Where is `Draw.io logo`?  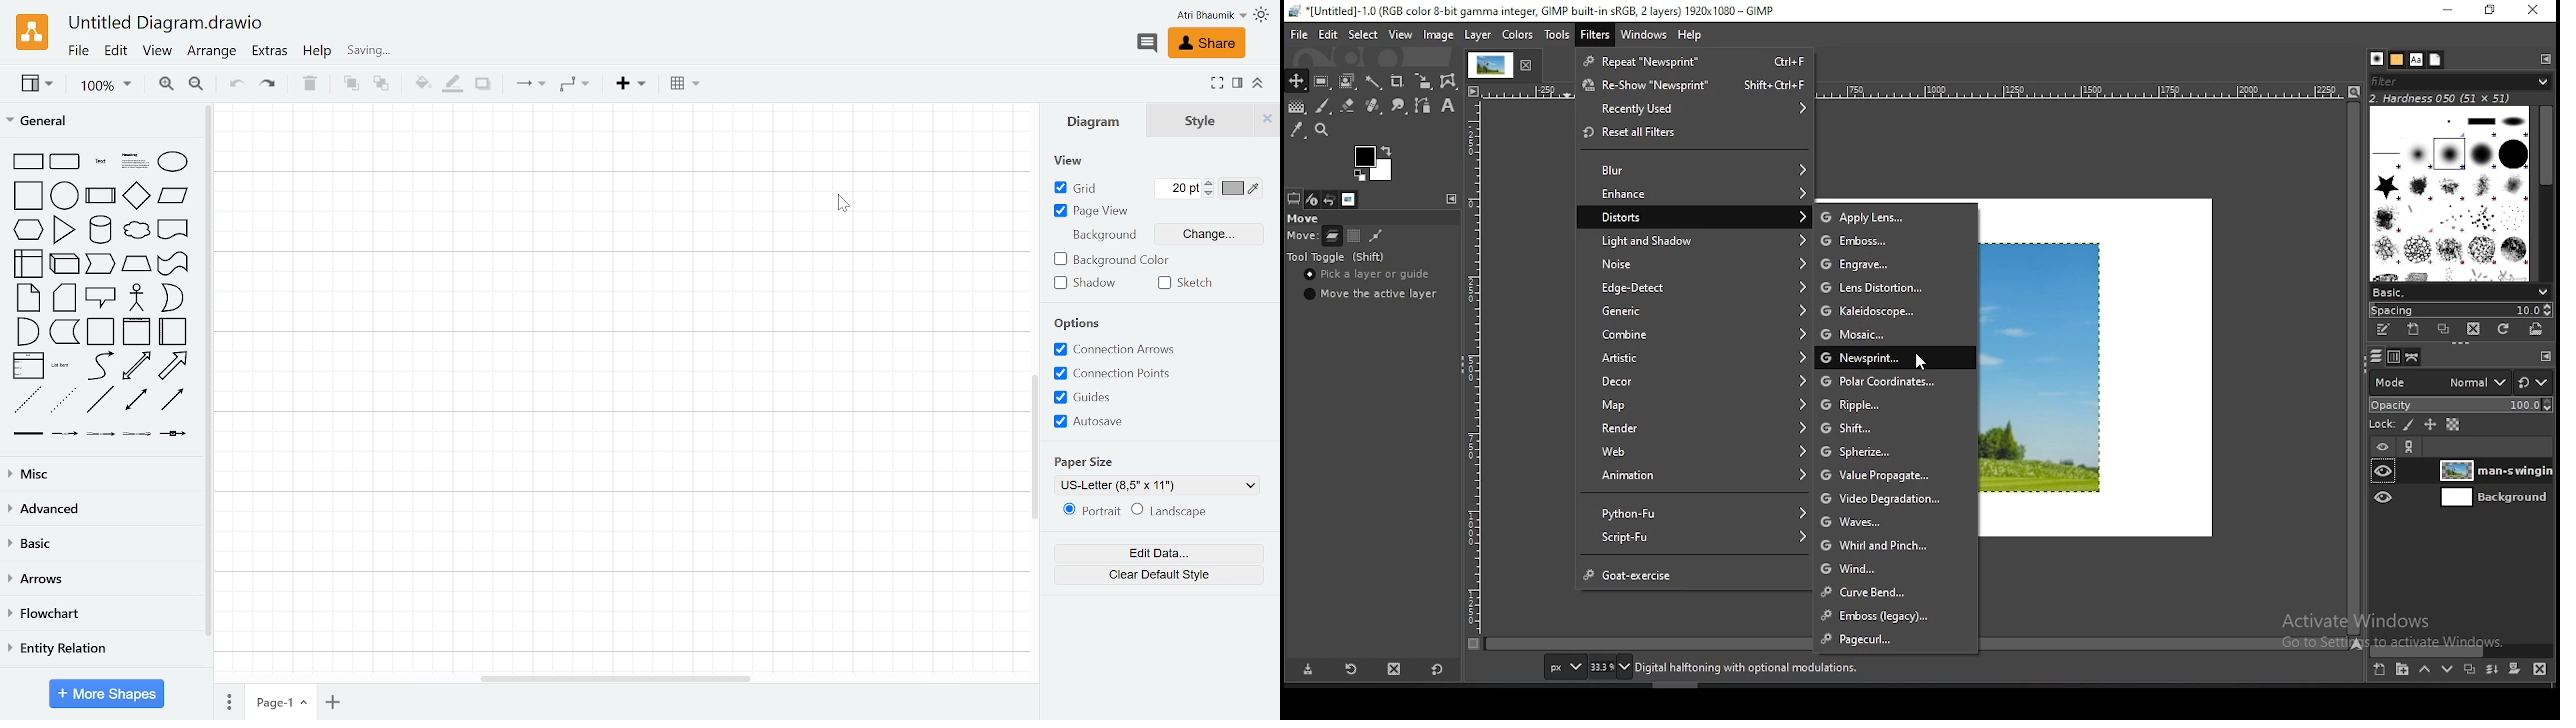 Draw.io logo is located at coordinates (30, 31).